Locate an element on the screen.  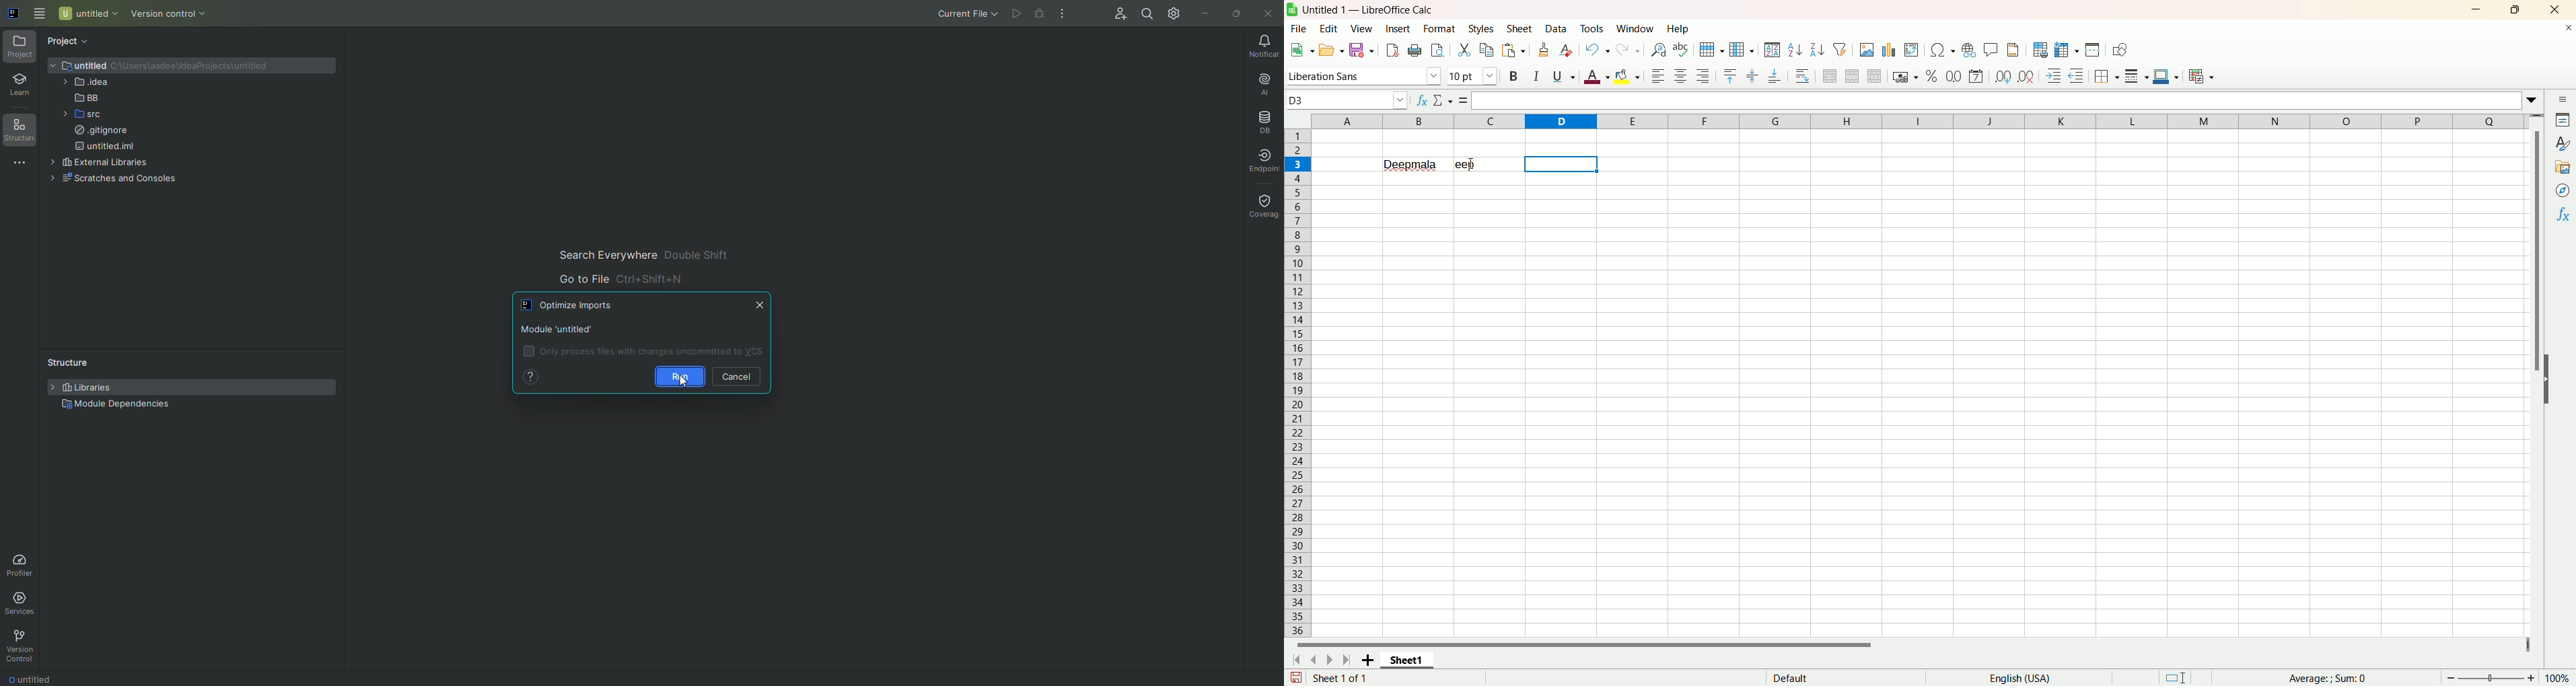
Borders is located at coordinates (2106, 77).